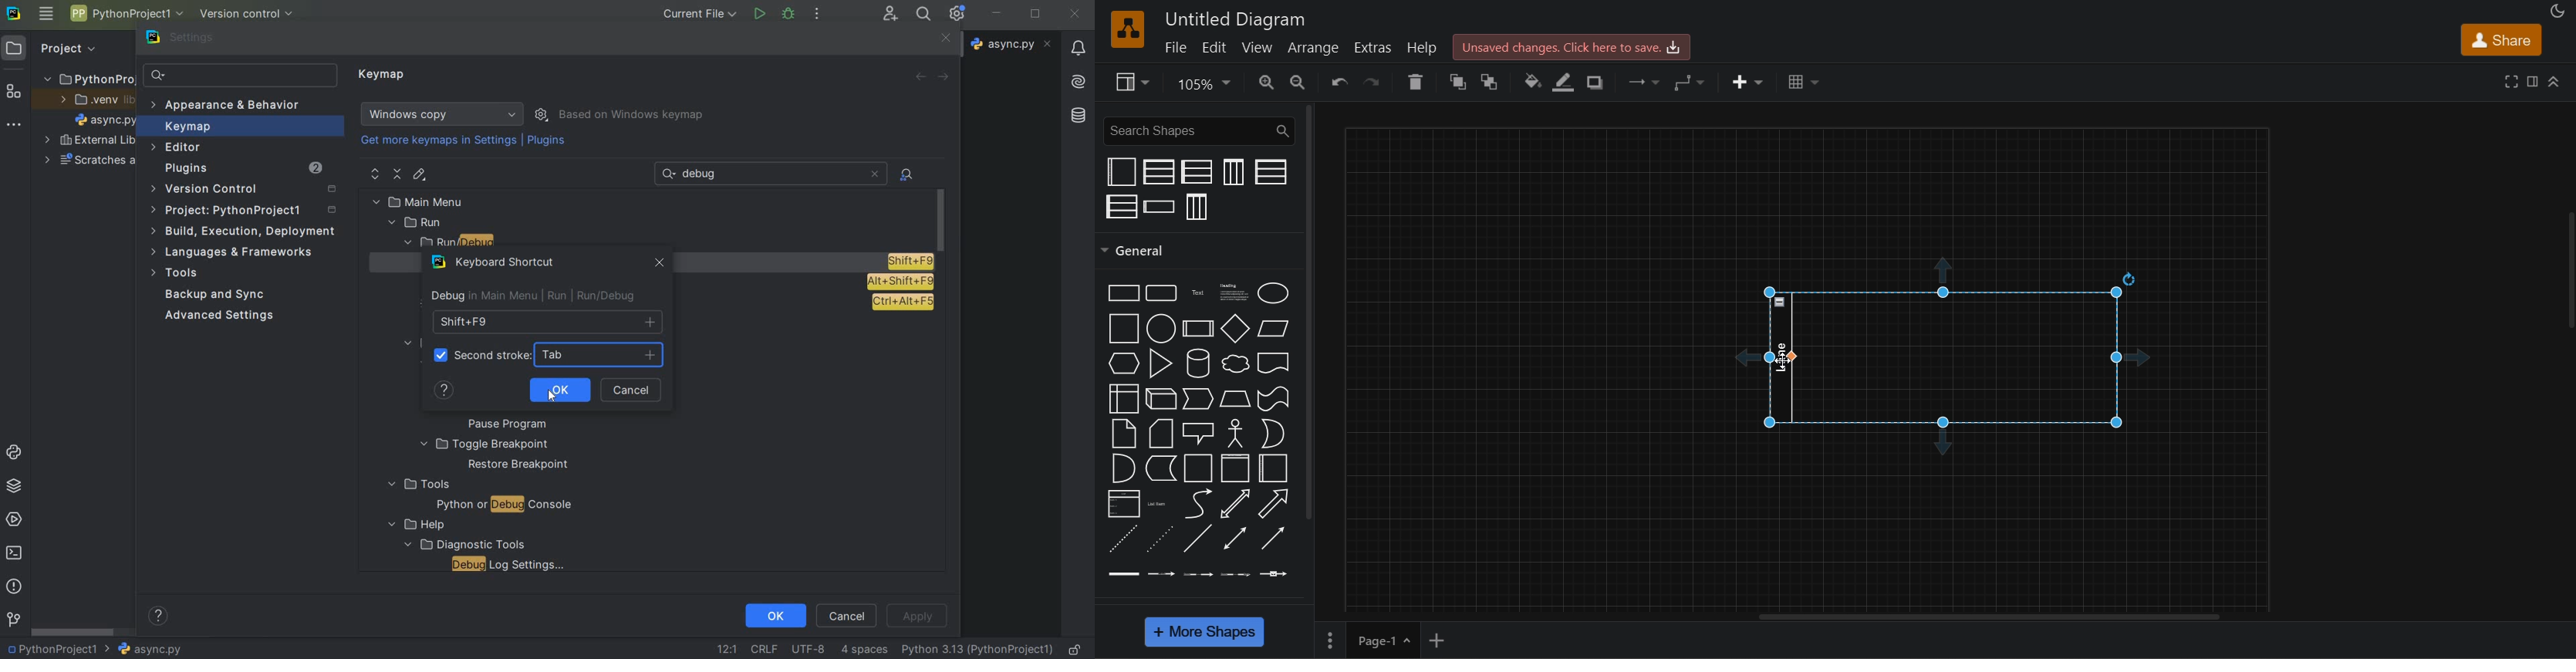  Describe the element at coordinates (1805, 81) in the screenshot. I see `table` at that location.